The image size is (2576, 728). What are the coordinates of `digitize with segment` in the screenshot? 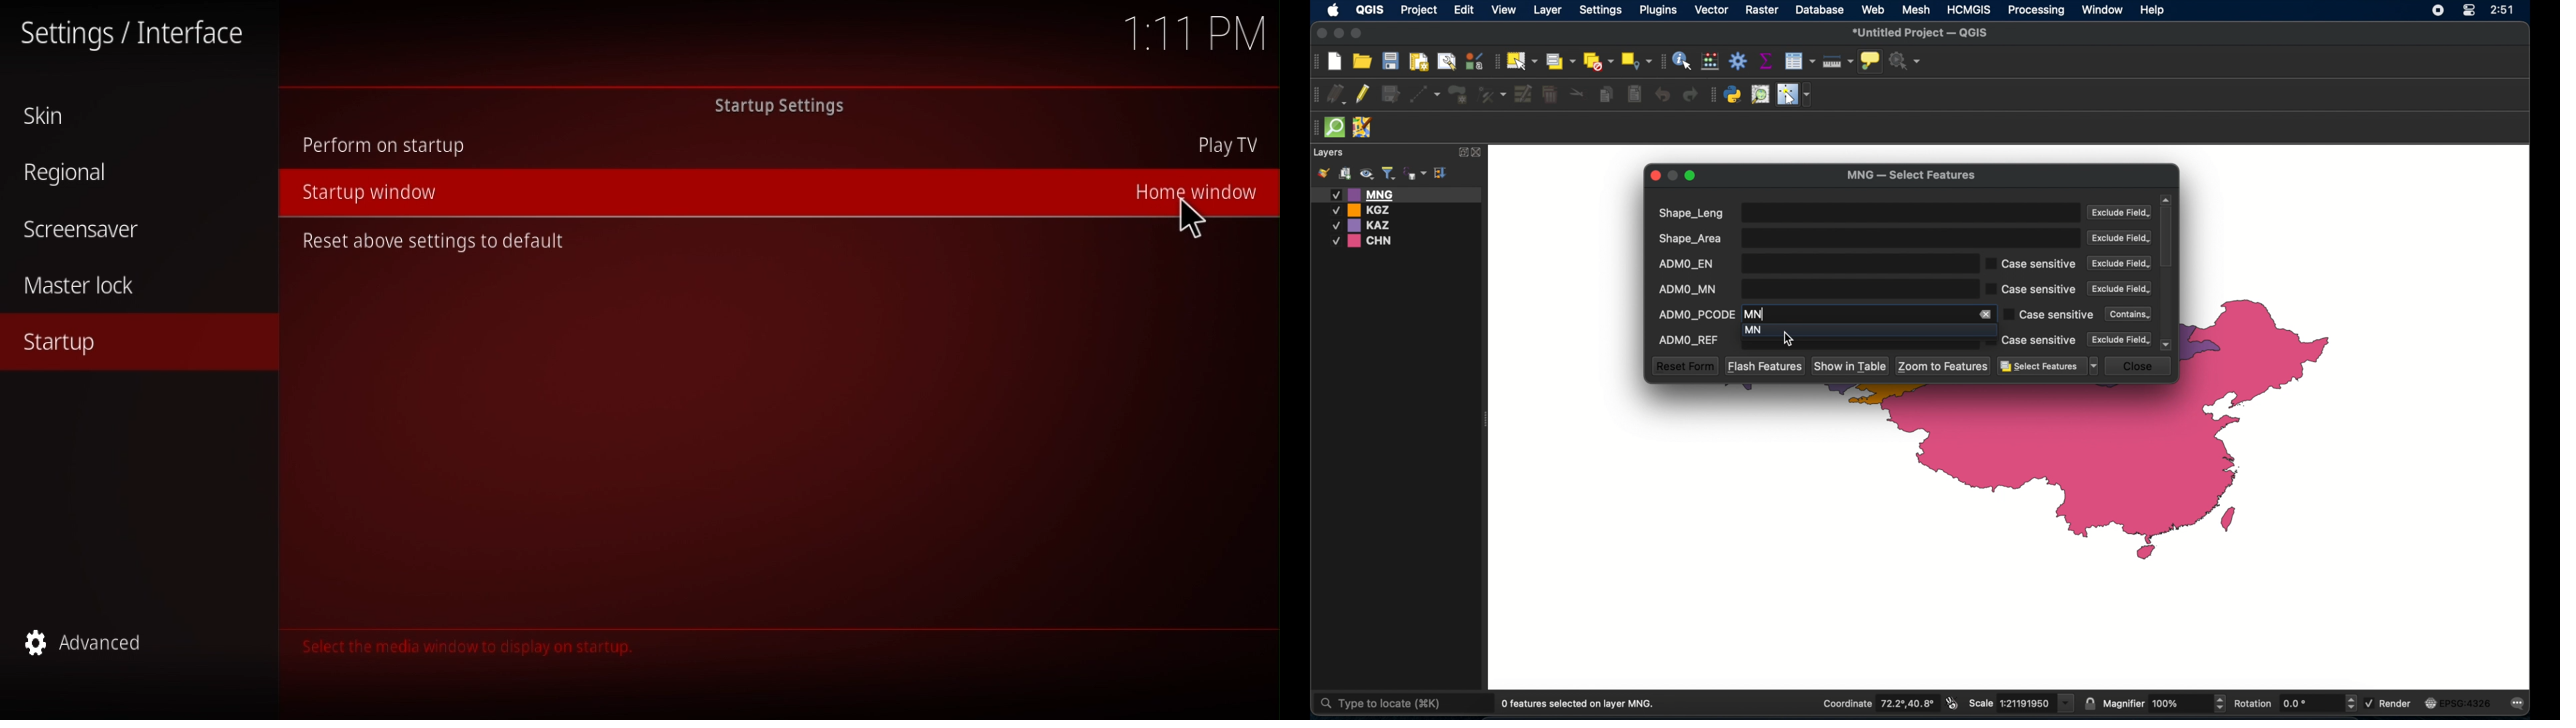 It's located at (1425, 93).